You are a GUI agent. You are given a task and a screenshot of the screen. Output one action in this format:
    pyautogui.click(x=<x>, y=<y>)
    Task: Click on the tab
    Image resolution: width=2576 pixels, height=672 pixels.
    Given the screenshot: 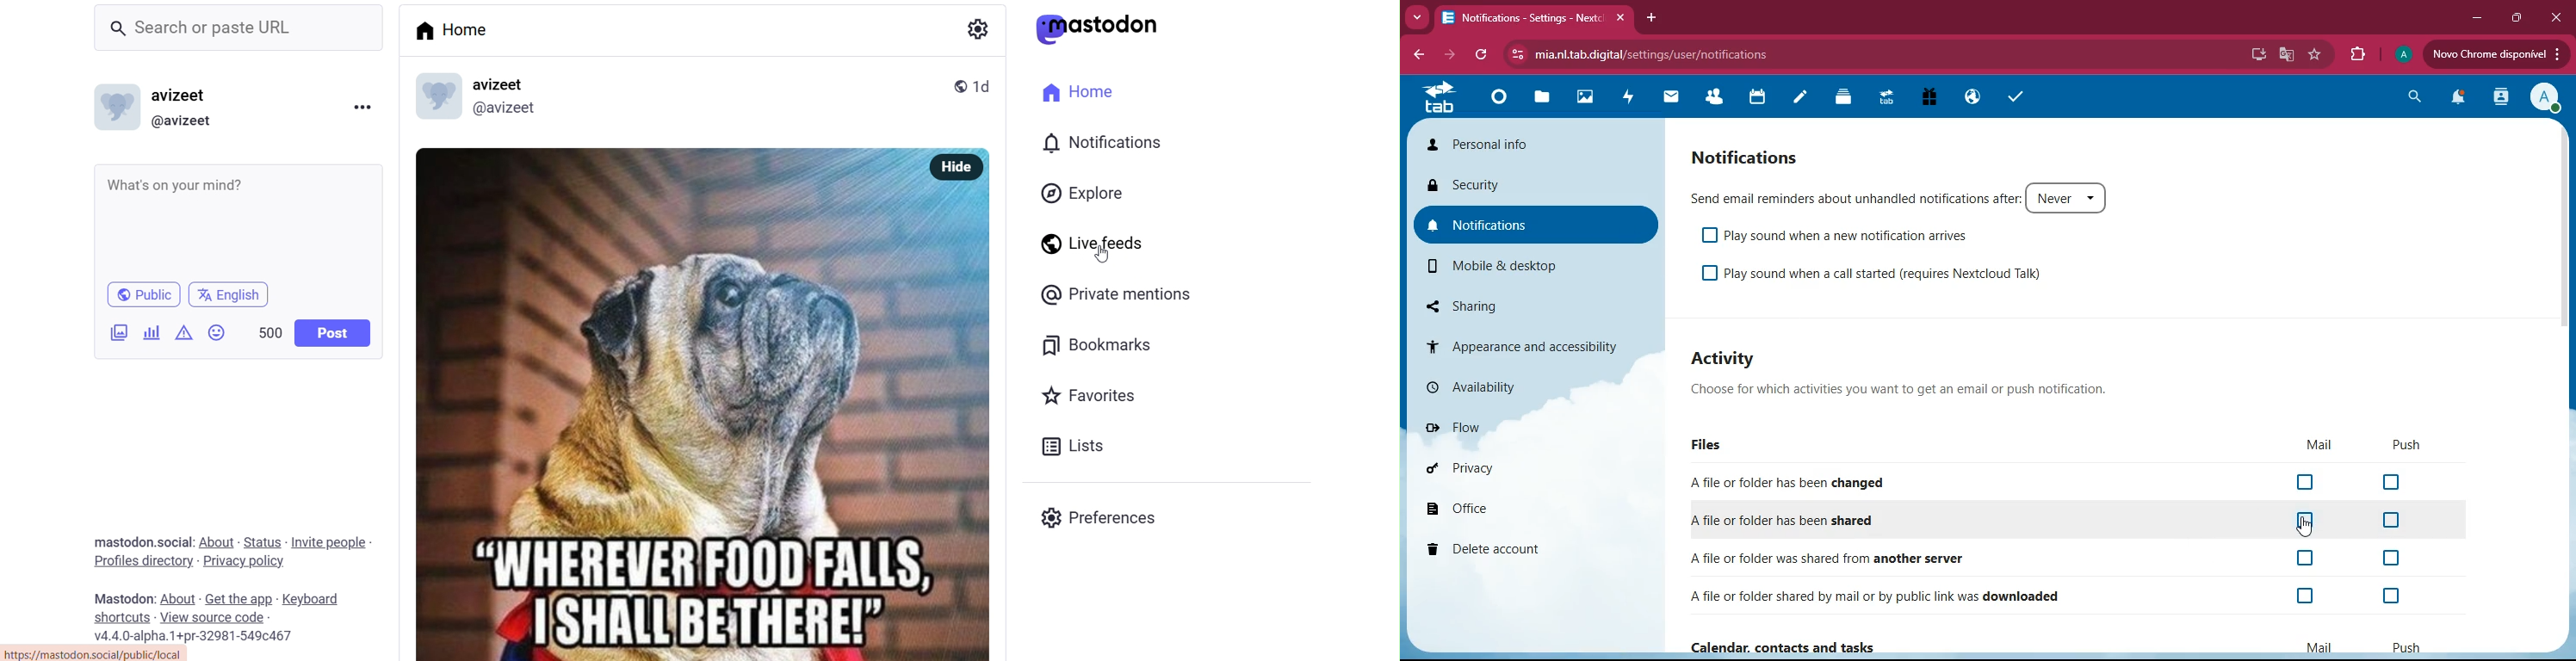 What is the action you would take?
    pyautogui.click(x=1884, y=100)
    